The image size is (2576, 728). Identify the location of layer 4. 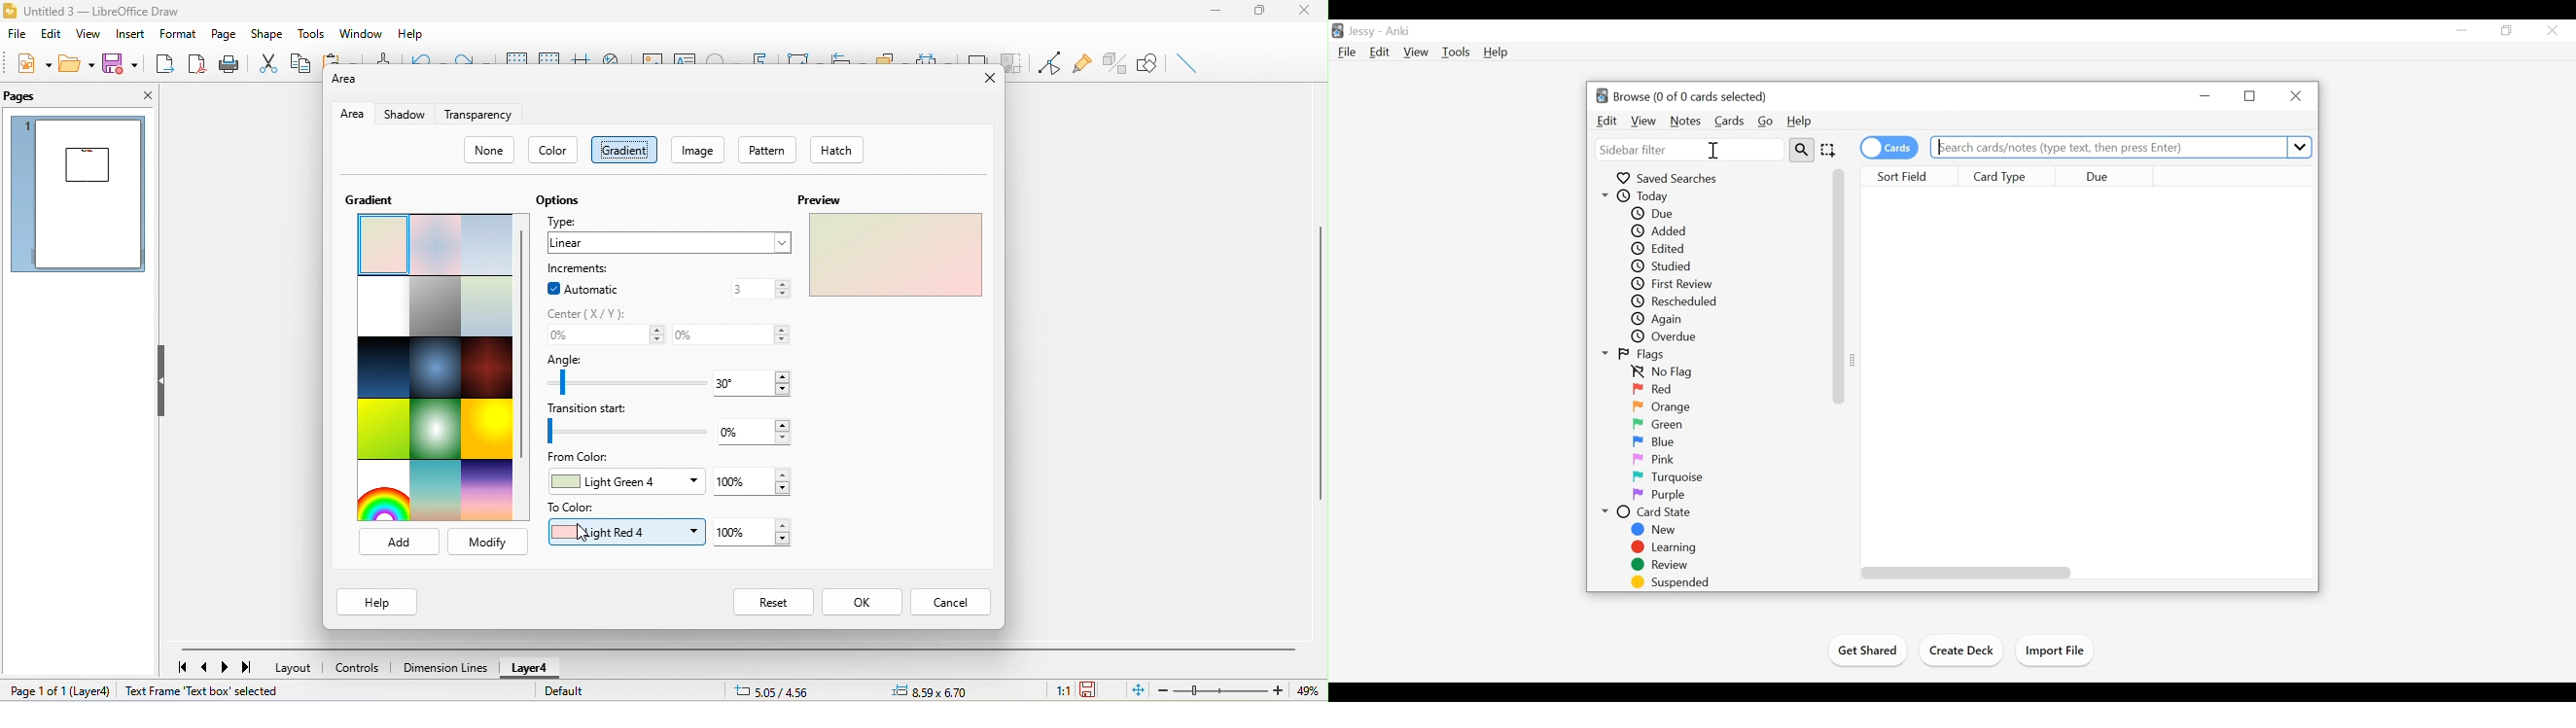
(94, 691).